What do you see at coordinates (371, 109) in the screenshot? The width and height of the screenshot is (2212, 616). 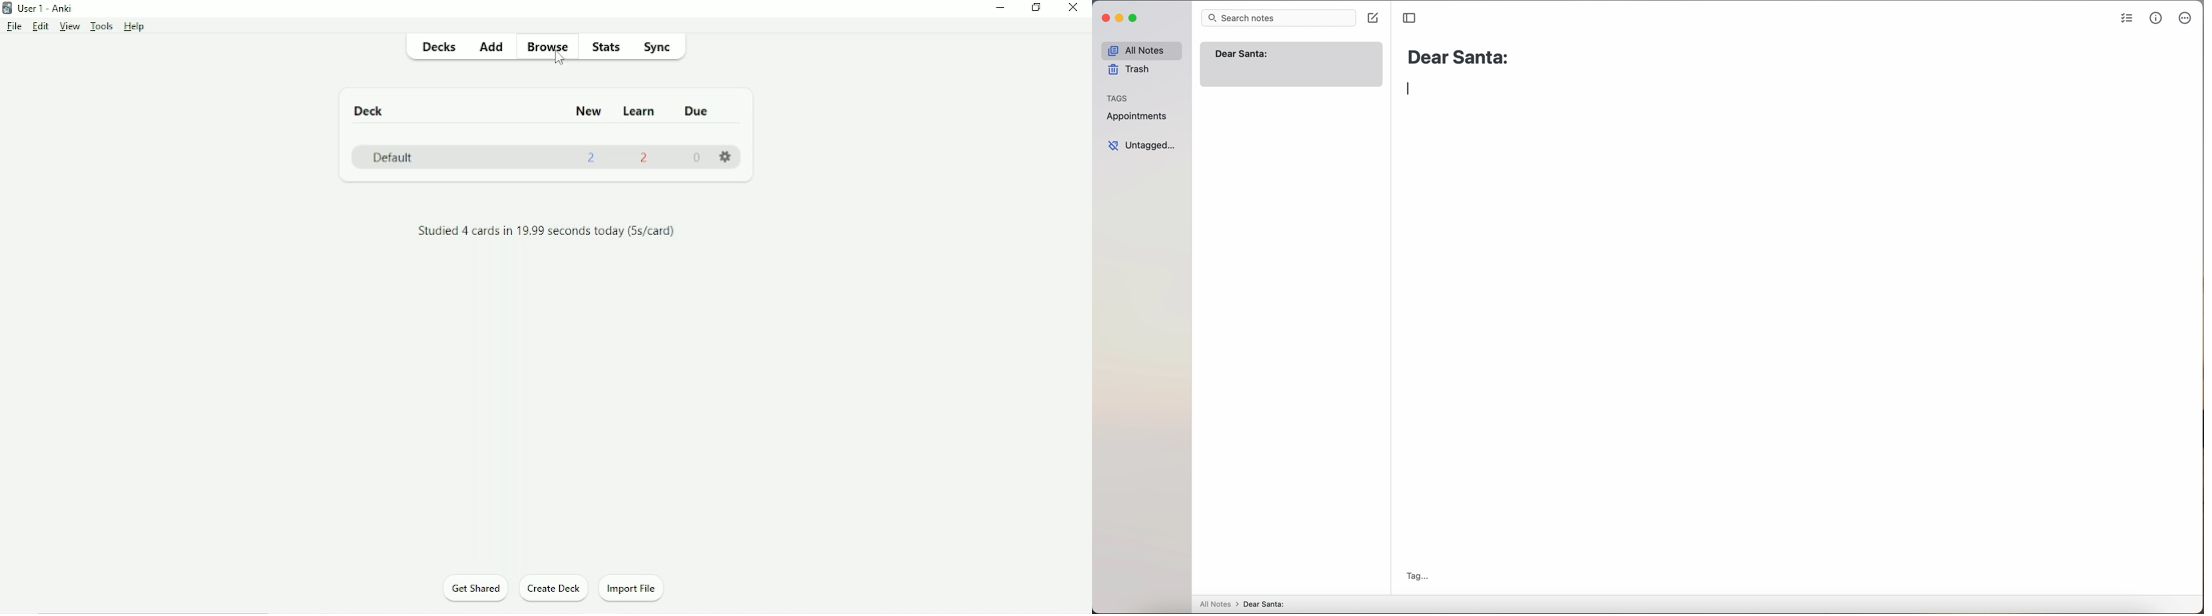 I see `Deck` at bounding box center [371, 109].